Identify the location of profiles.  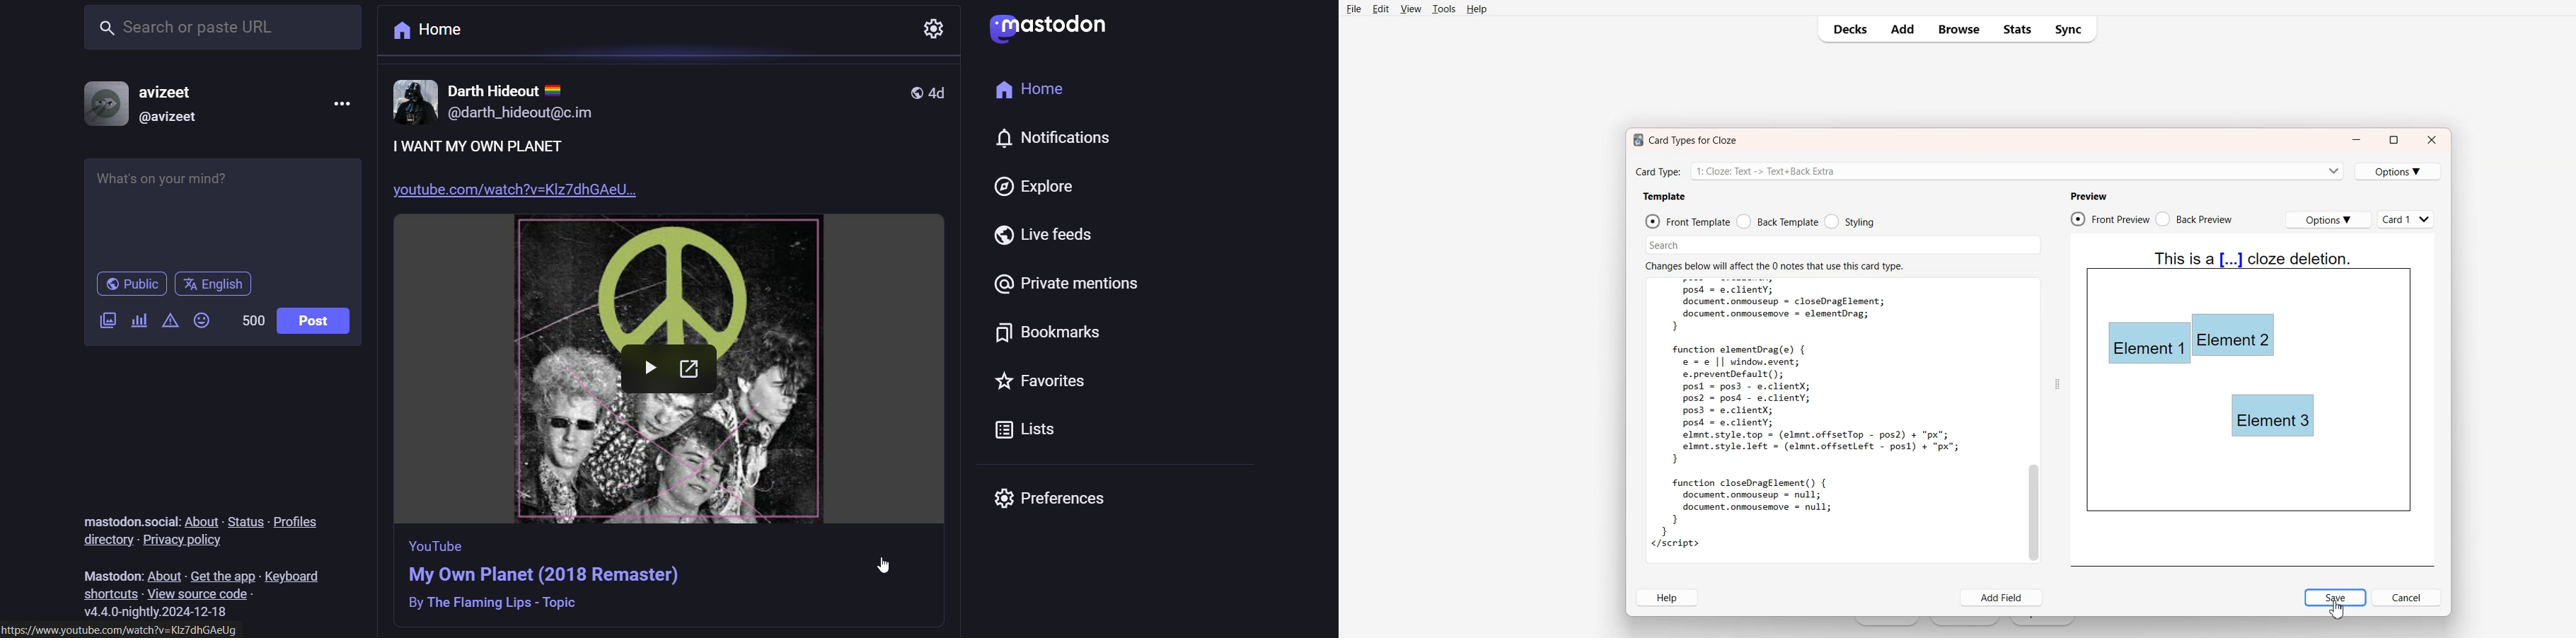
(308, 518).